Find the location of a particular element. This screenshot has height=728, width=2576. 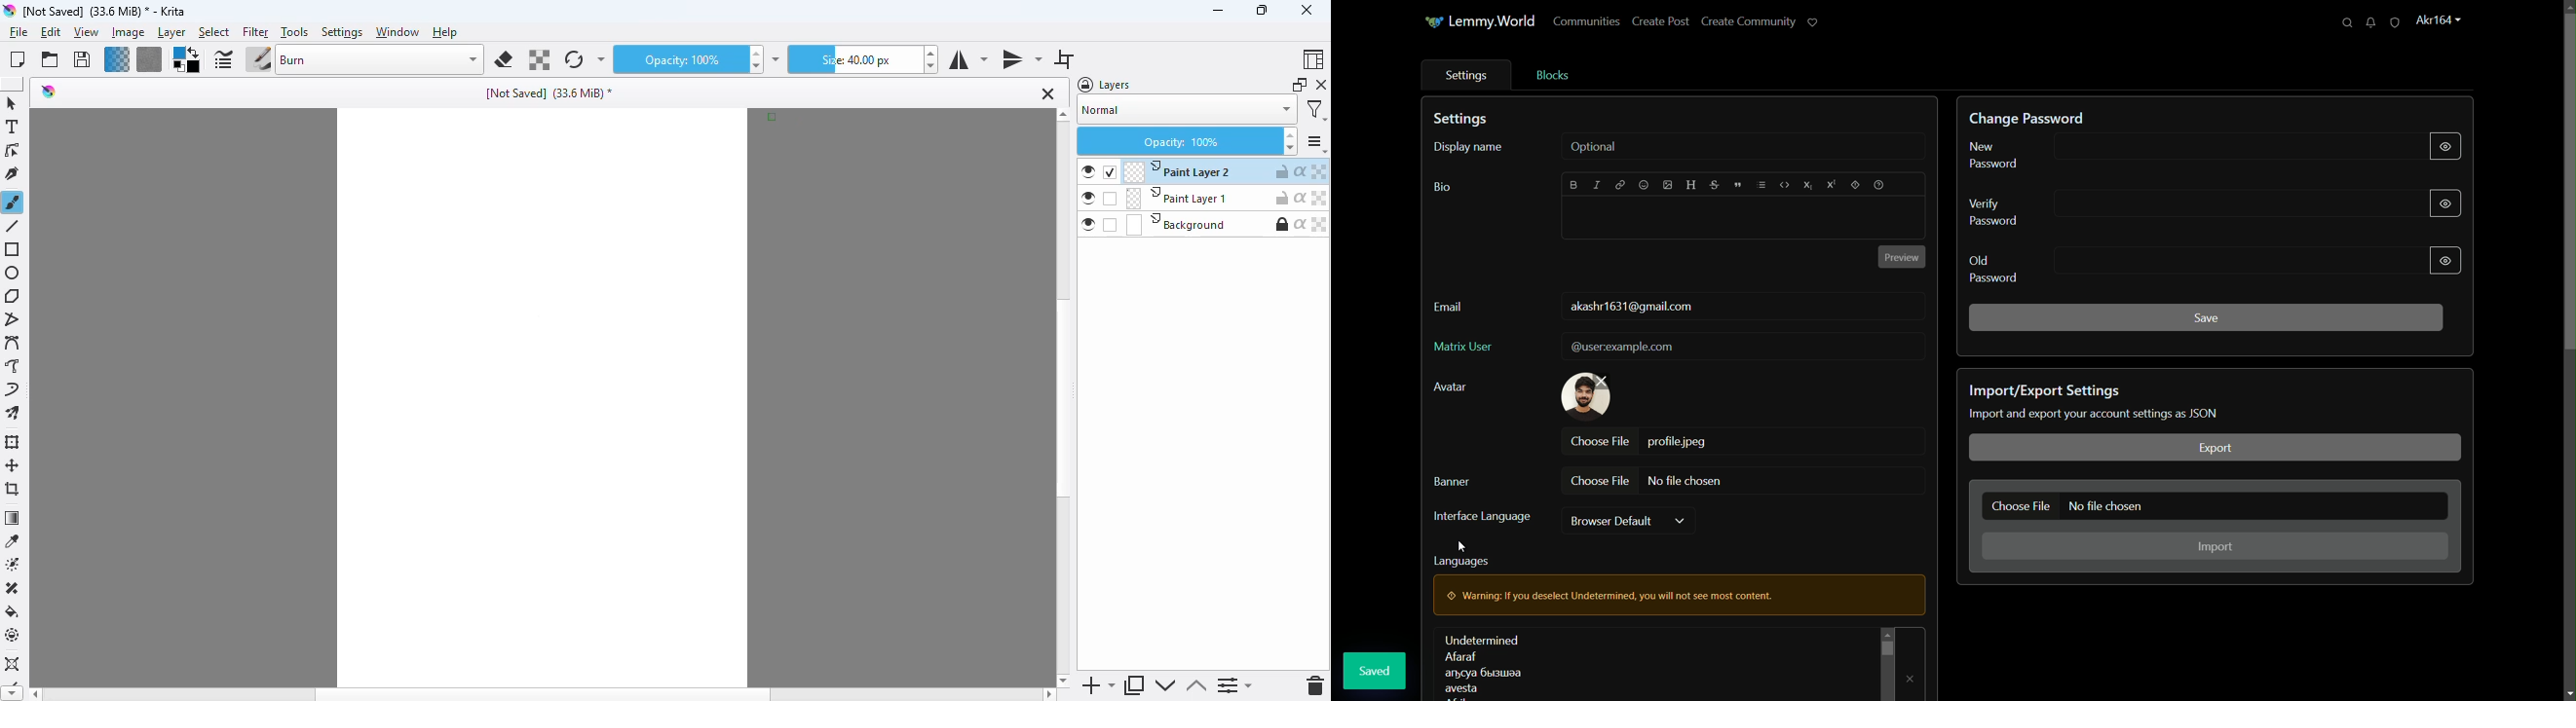

image is located at coordinates (1667, 186).